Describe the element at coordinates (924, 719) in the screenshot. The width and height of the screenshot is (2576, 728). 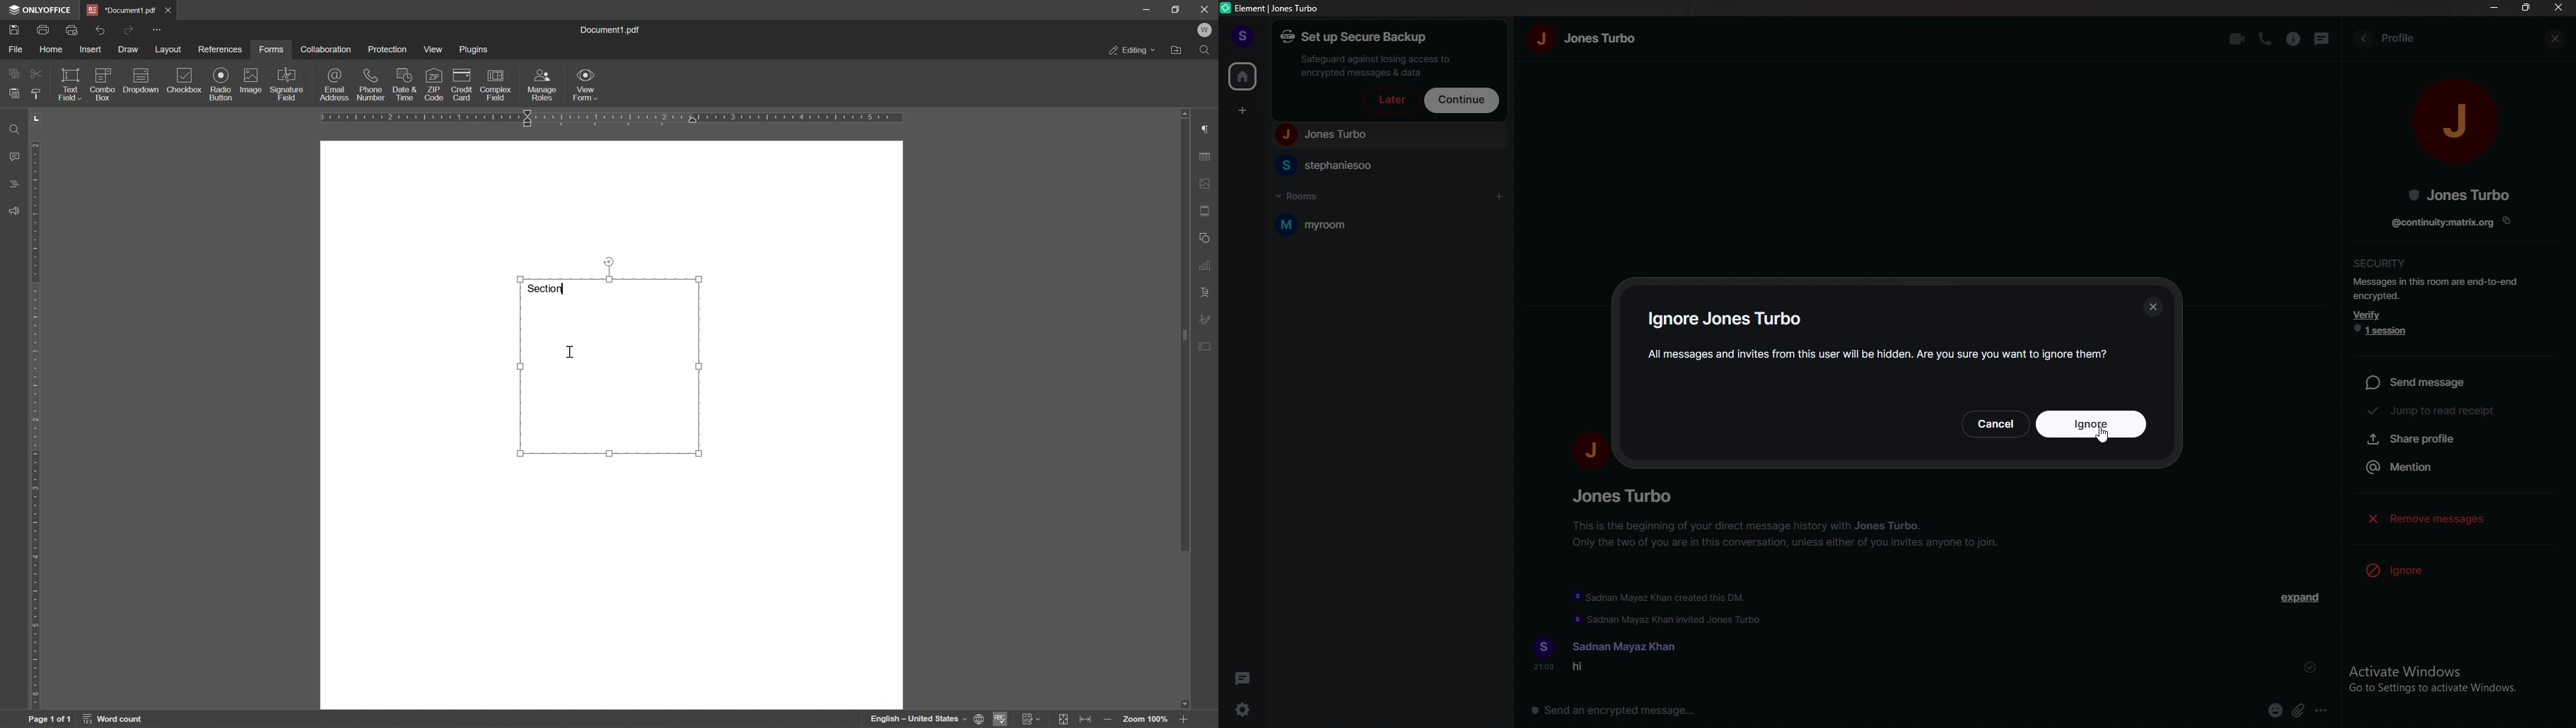
I see `set document language` at that location.